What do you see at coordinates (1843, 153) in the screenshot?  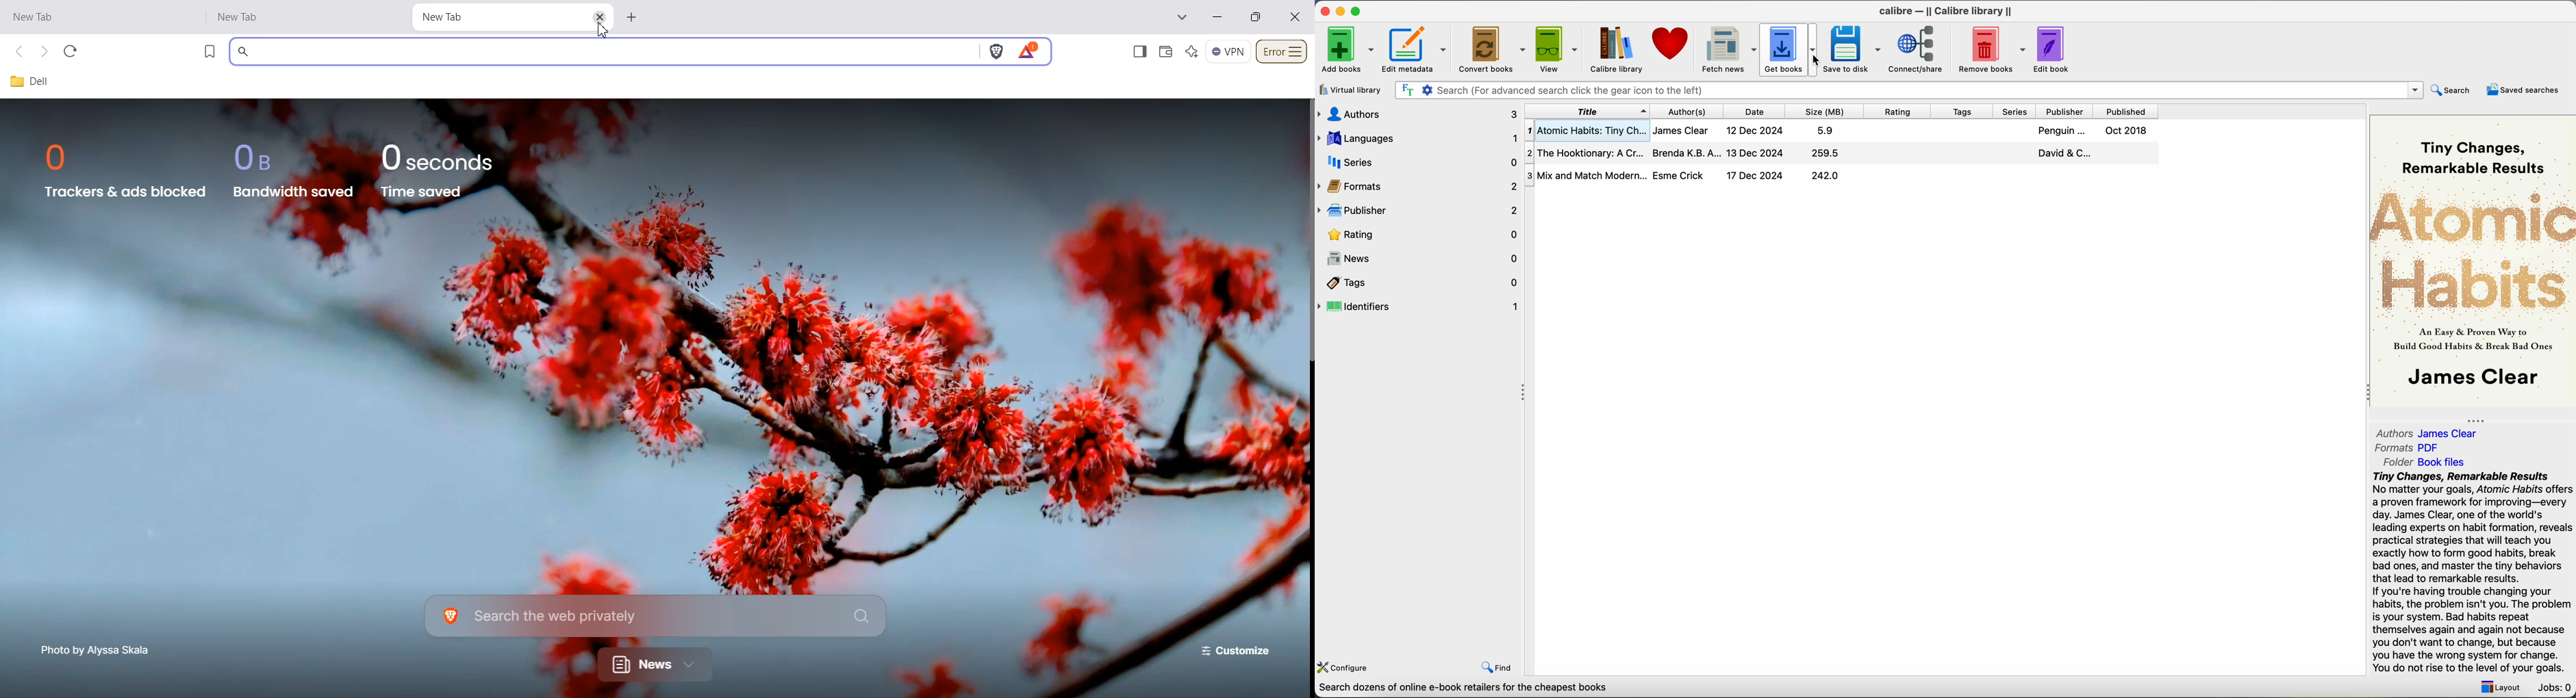 I see `The Hooktionary: A Cr...` at bounding box center [1843, 153].